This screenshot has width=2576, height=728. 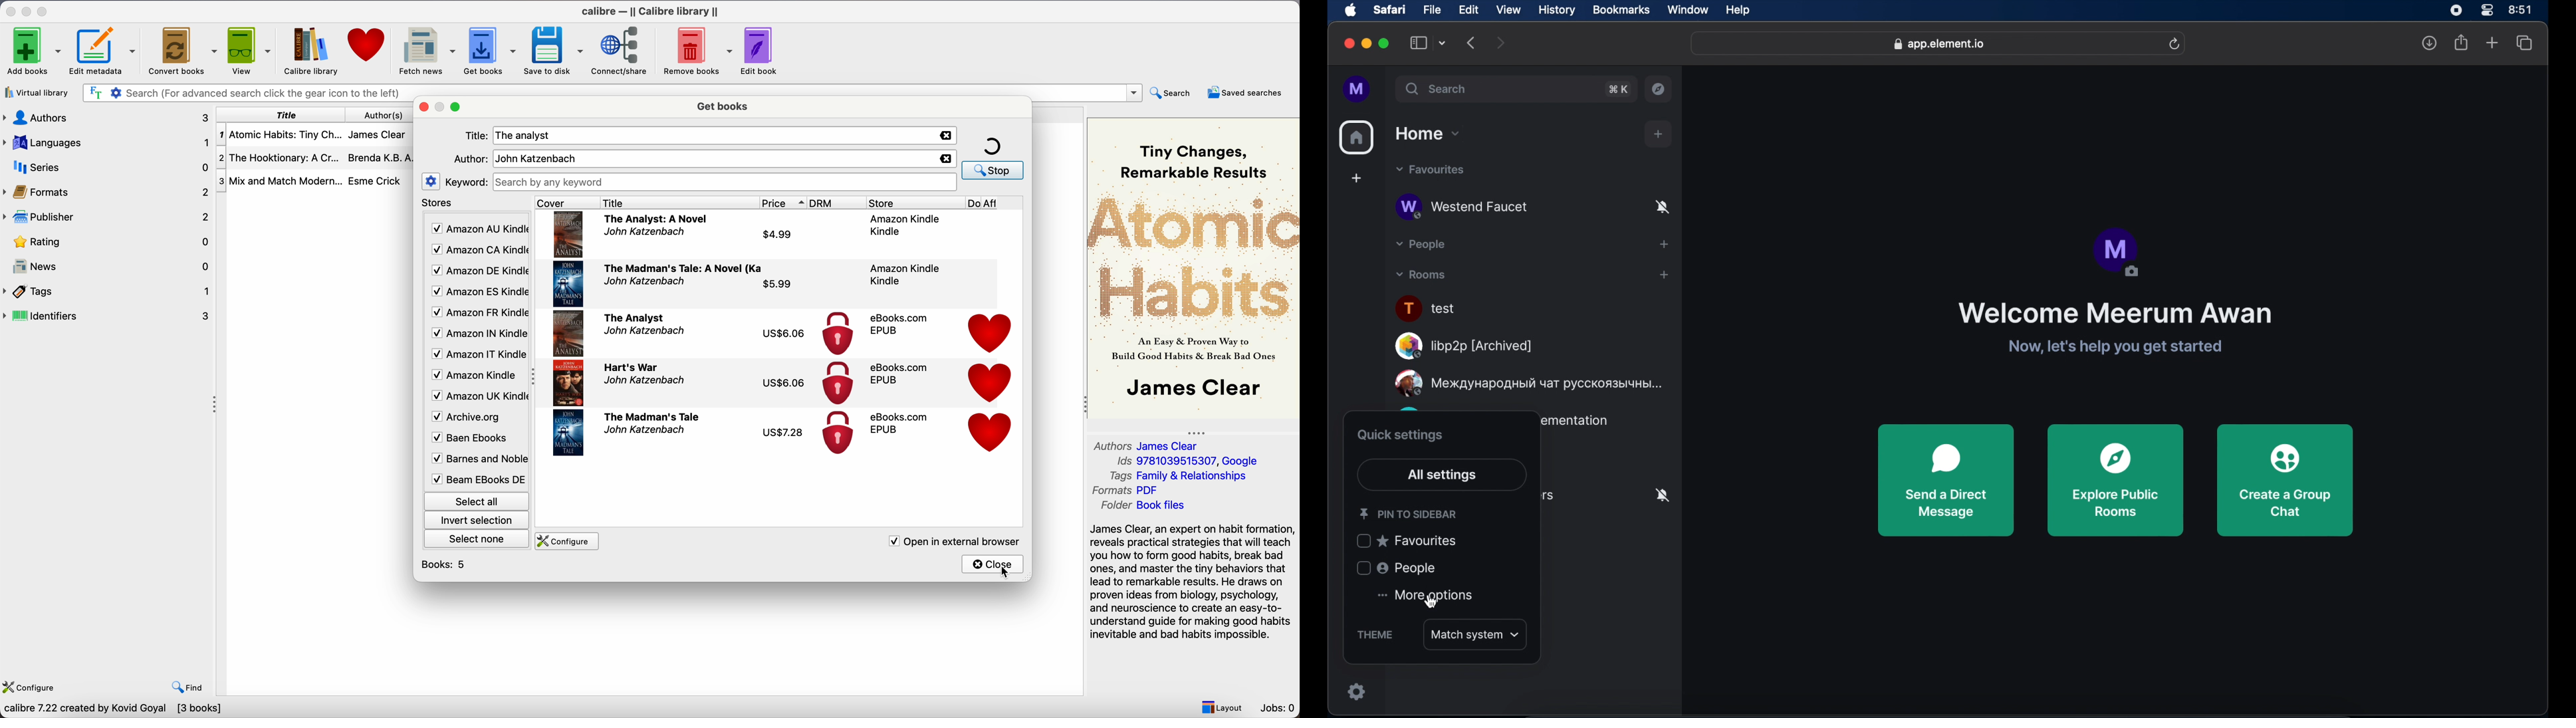 What do you see at coordinates (995, 203) in the screenshot?
I see `Do Aff` at bounding box center [995, 203].